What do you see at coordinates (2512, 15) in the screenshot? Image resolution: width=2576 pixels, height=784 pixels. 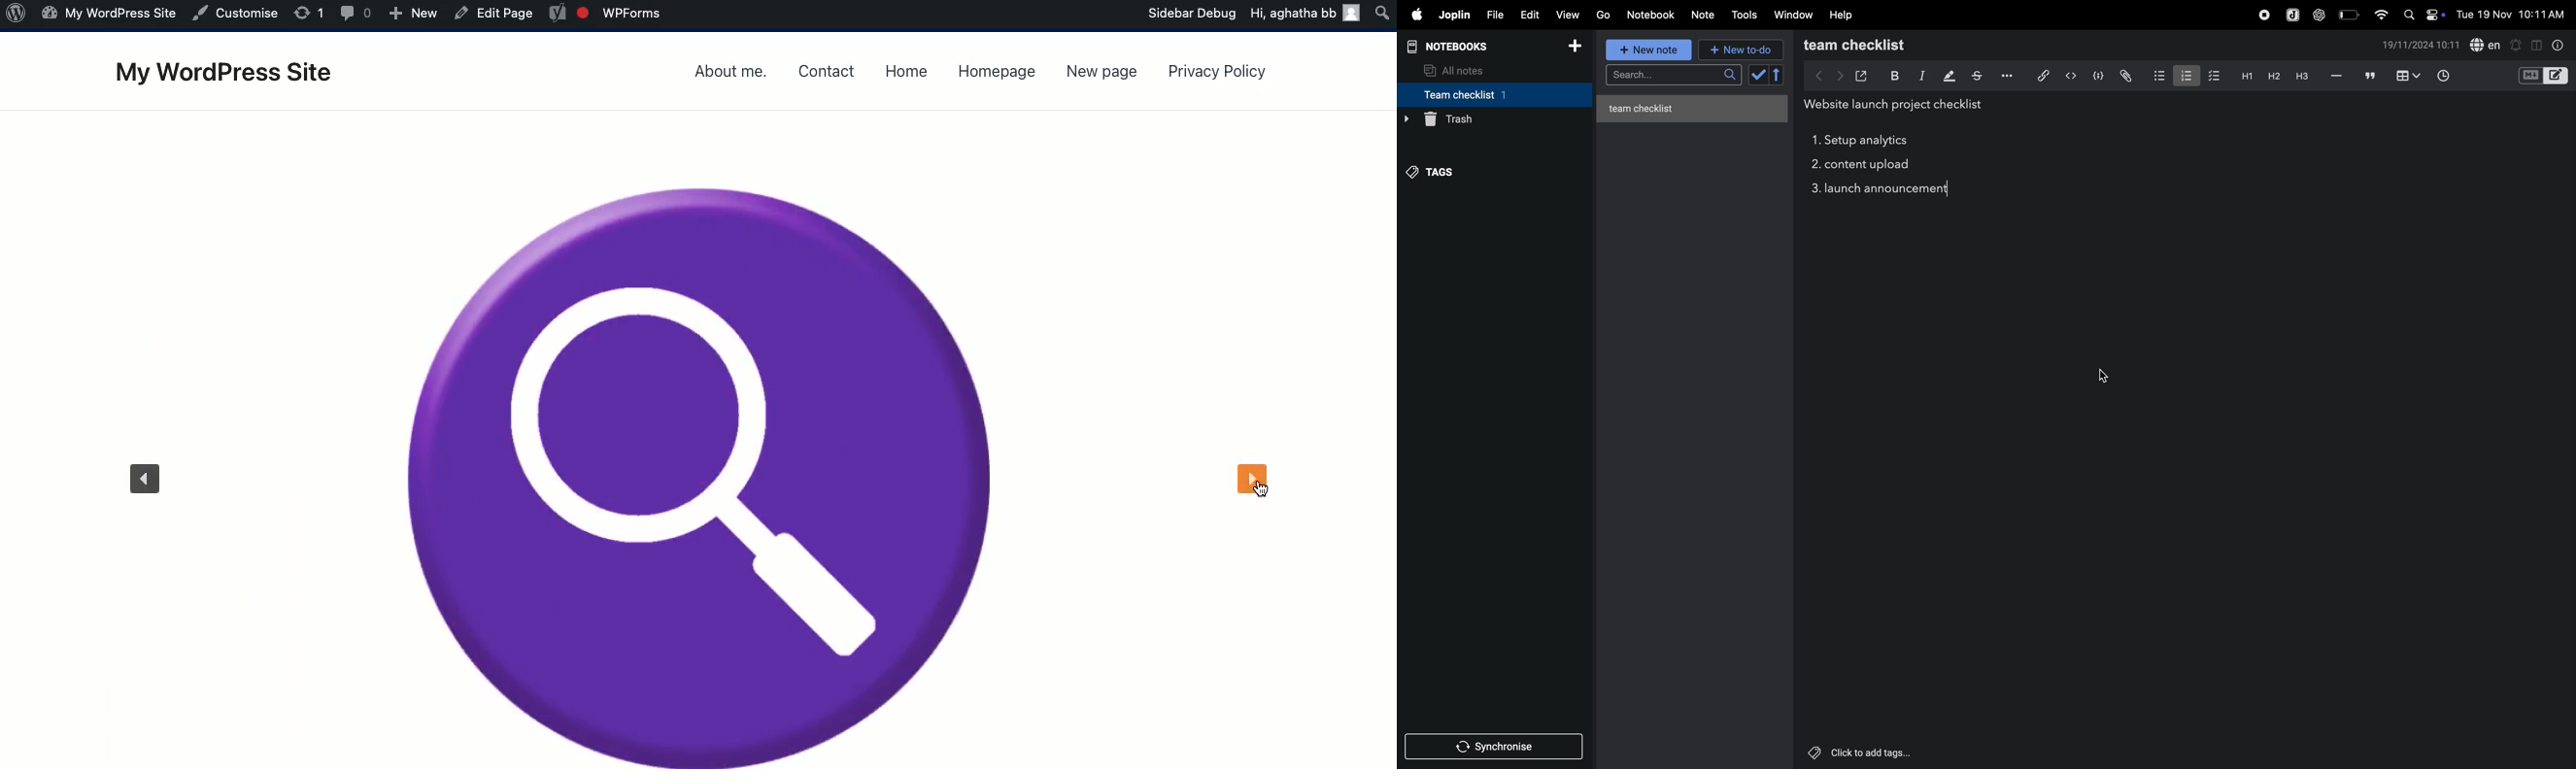 I see `date and time` at bounding box center [2512, 15].